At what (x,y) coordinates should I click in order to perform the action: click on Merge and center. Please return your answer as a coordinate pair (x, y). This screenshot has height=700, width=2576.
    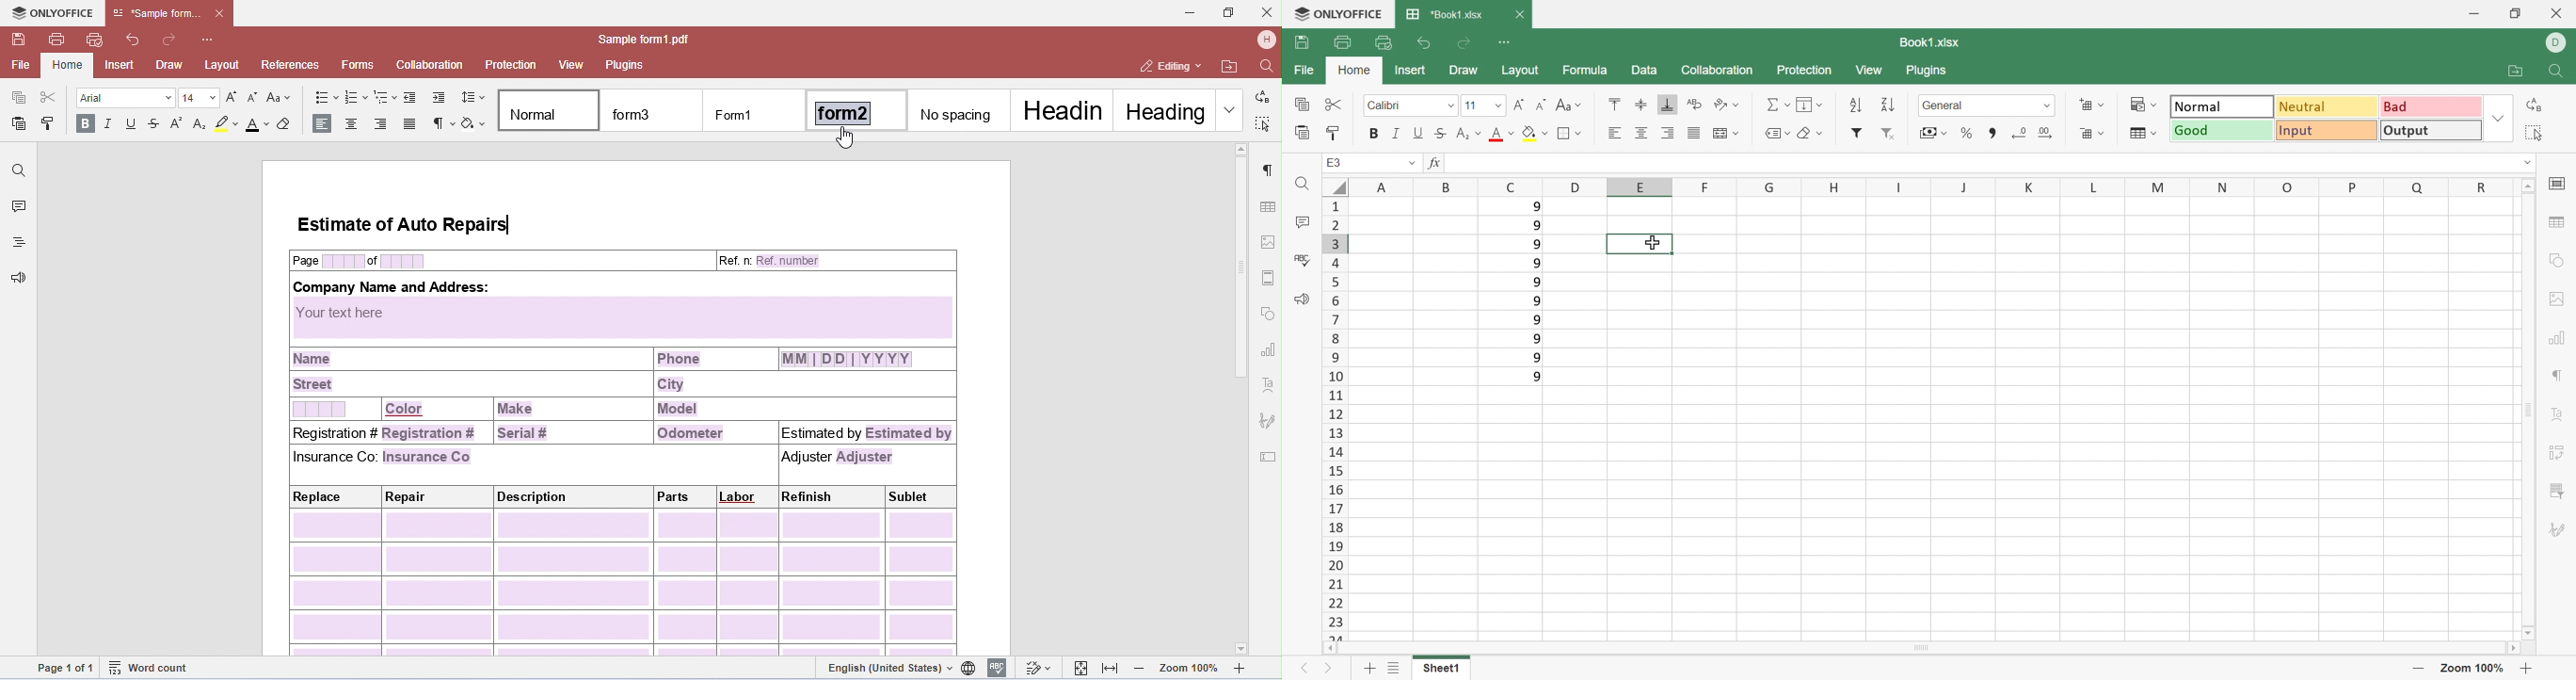
    Looking at the image, I should click on (1727, 133).